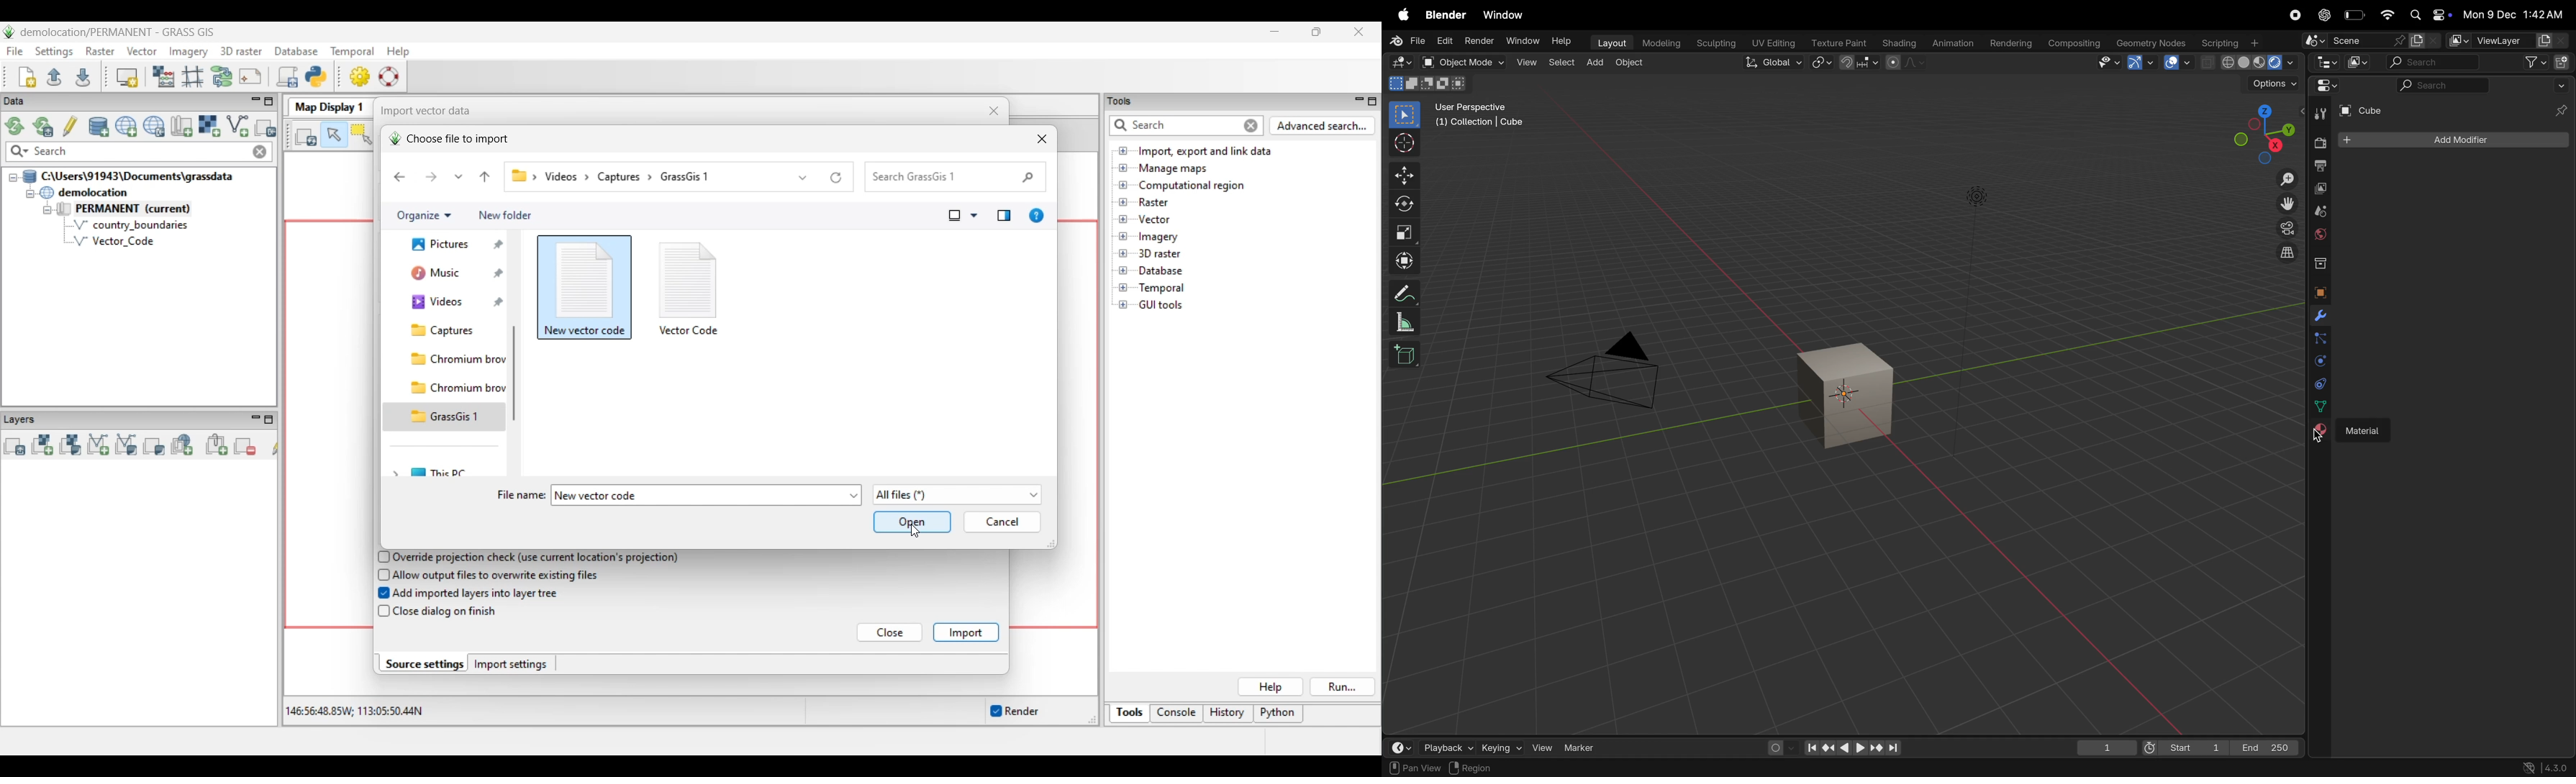 This screenshot has height=784, width=2576. What do you see at coordinates (1610, 44) in the screenshot?
I see `layout` at bounding box center [1610, 44].